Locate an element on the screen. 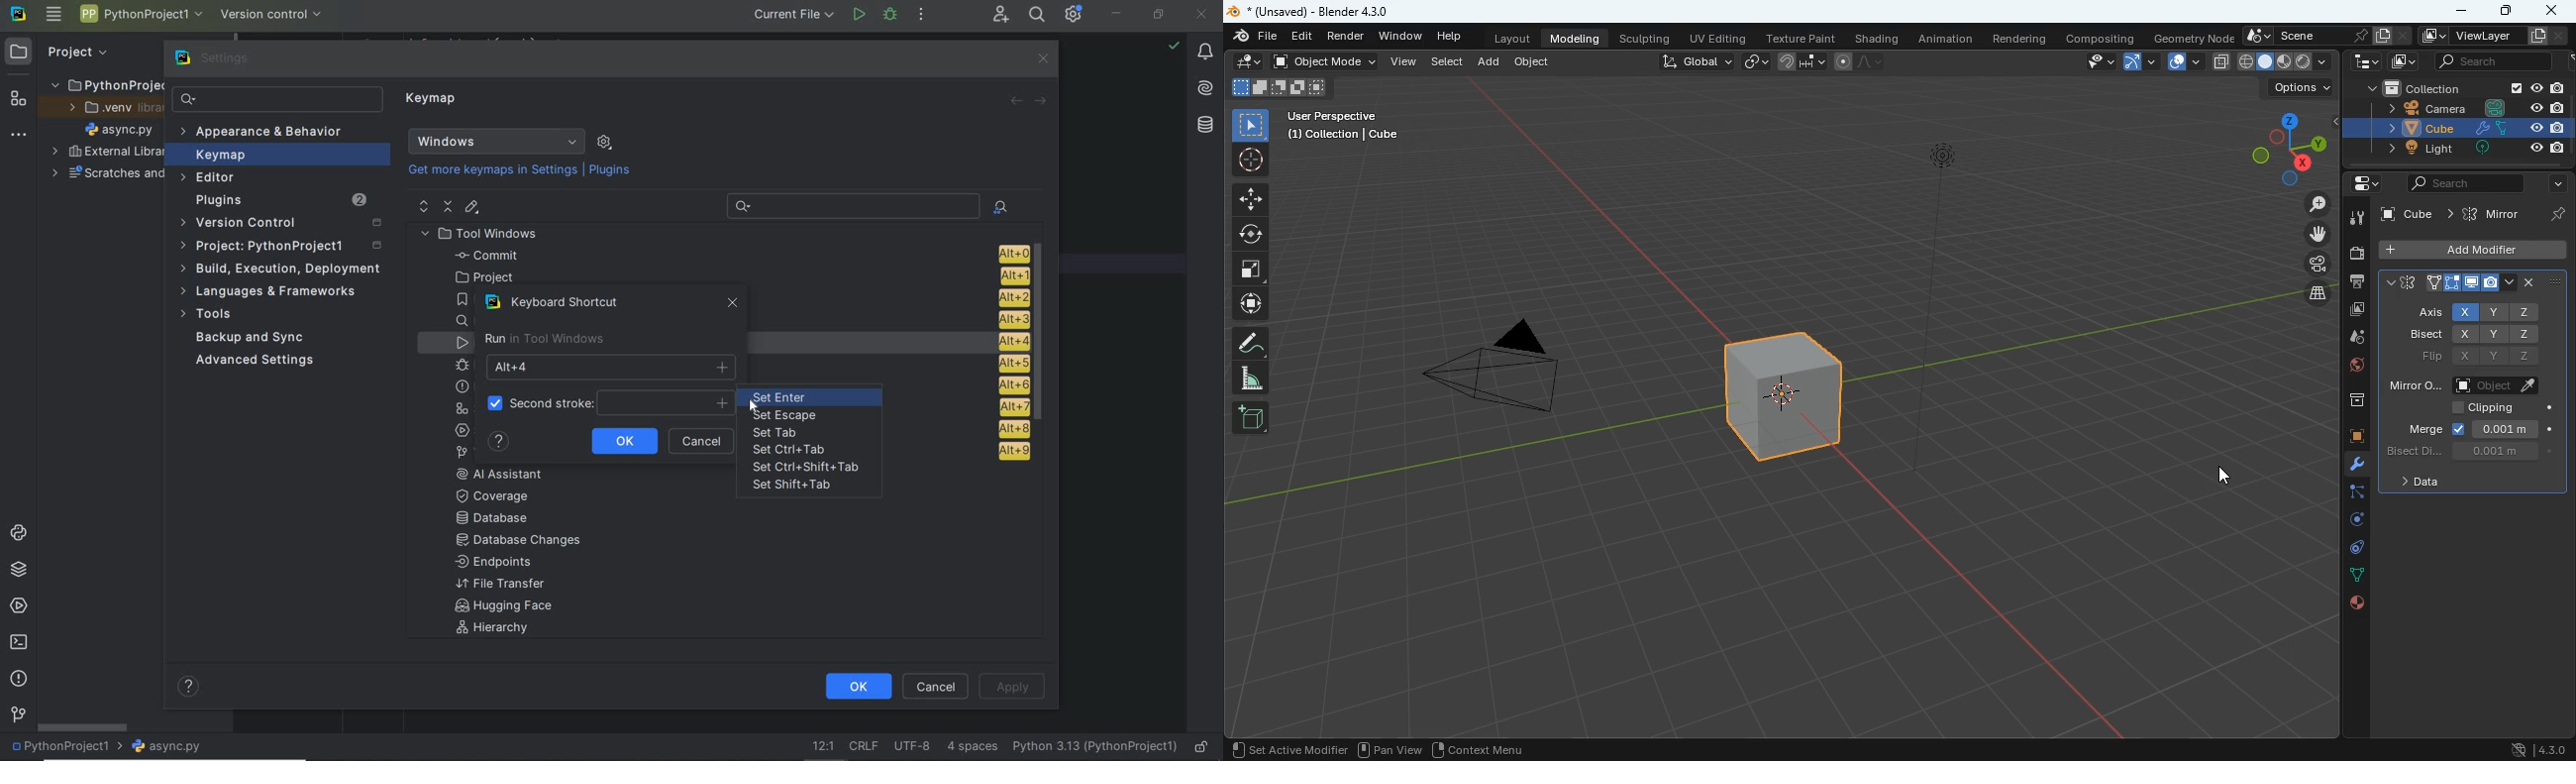 This screenshot has width=2576, height=784. Project is located at coordinates (284, 246).